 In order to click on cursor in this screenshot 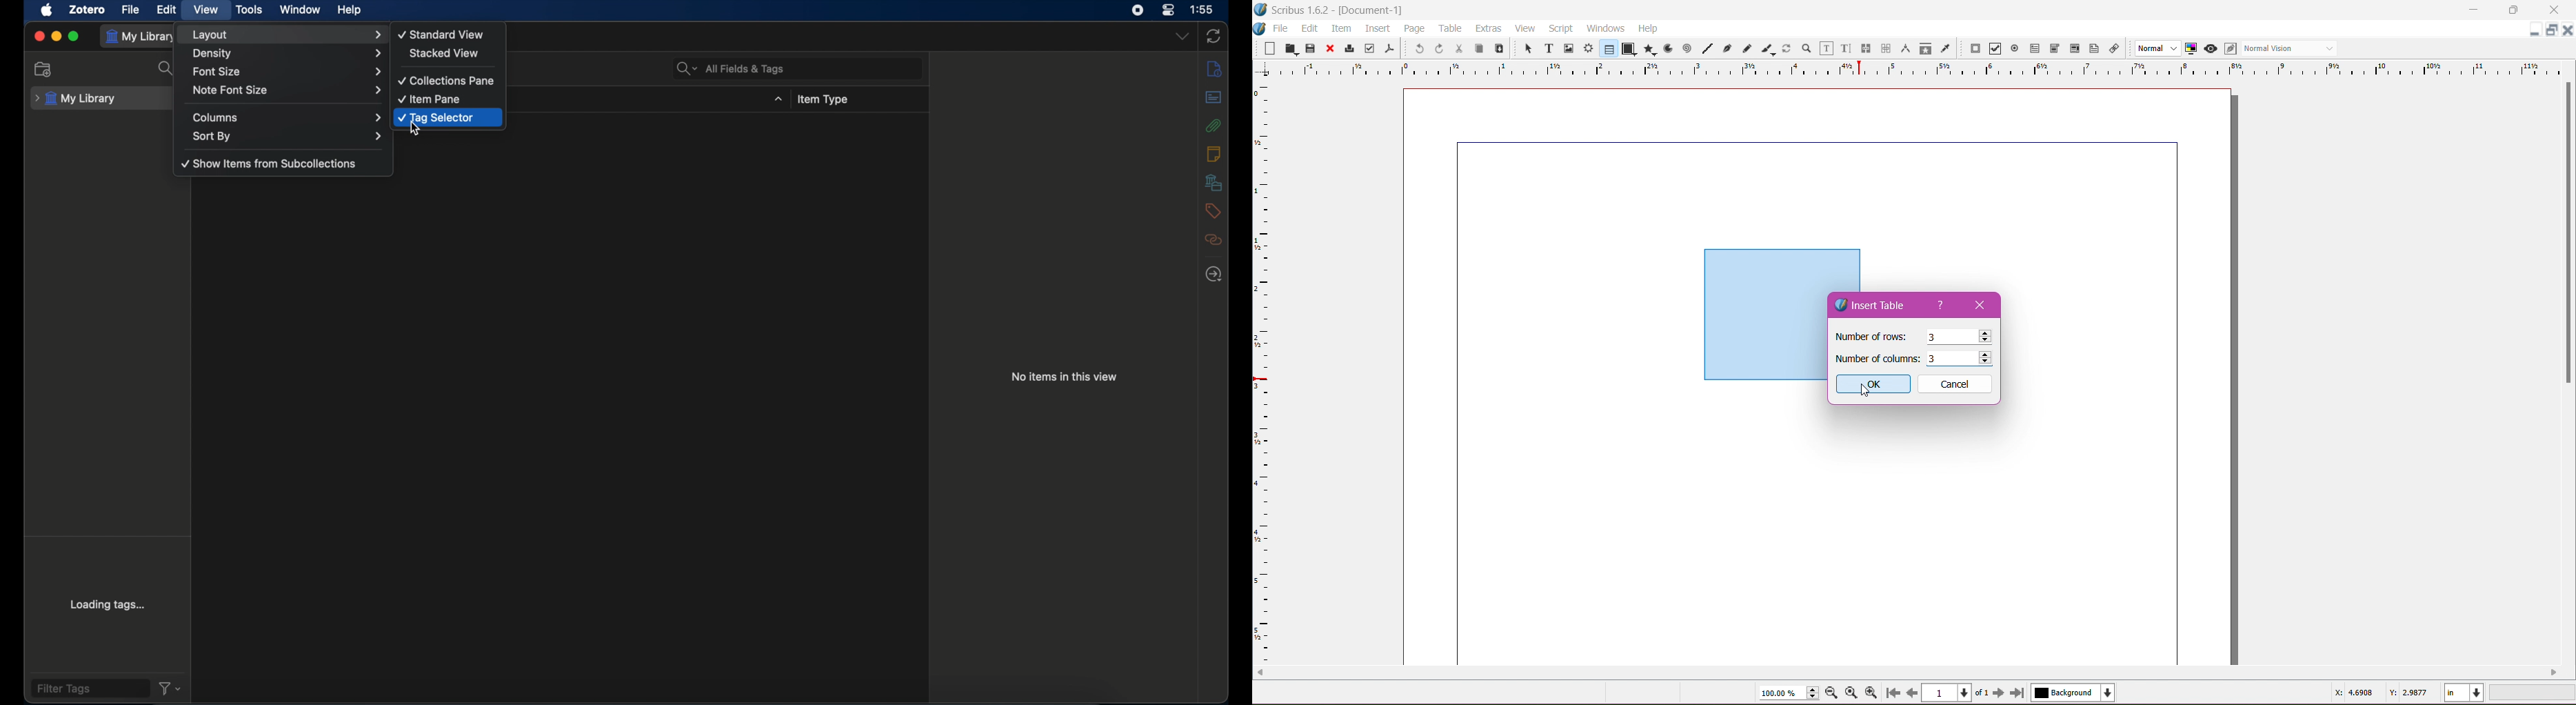, I will do `click(415, 129)`.